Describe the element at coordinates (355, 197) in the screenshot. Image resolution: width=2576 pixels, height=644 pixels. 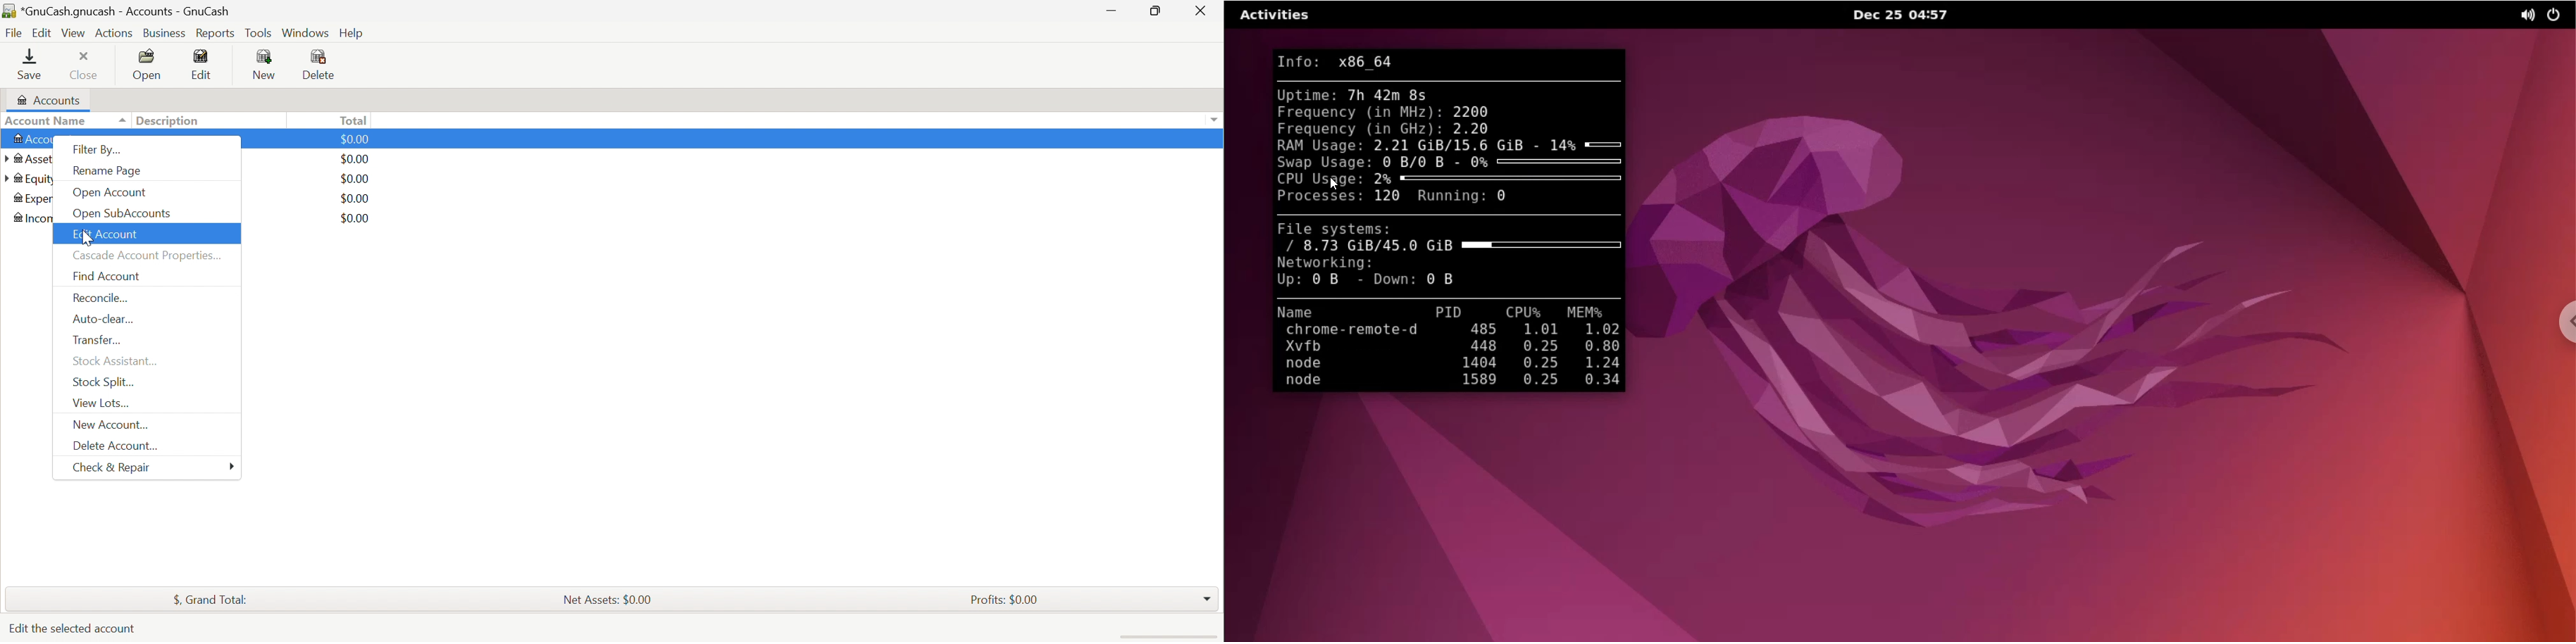
I see `$0.00` at that location.